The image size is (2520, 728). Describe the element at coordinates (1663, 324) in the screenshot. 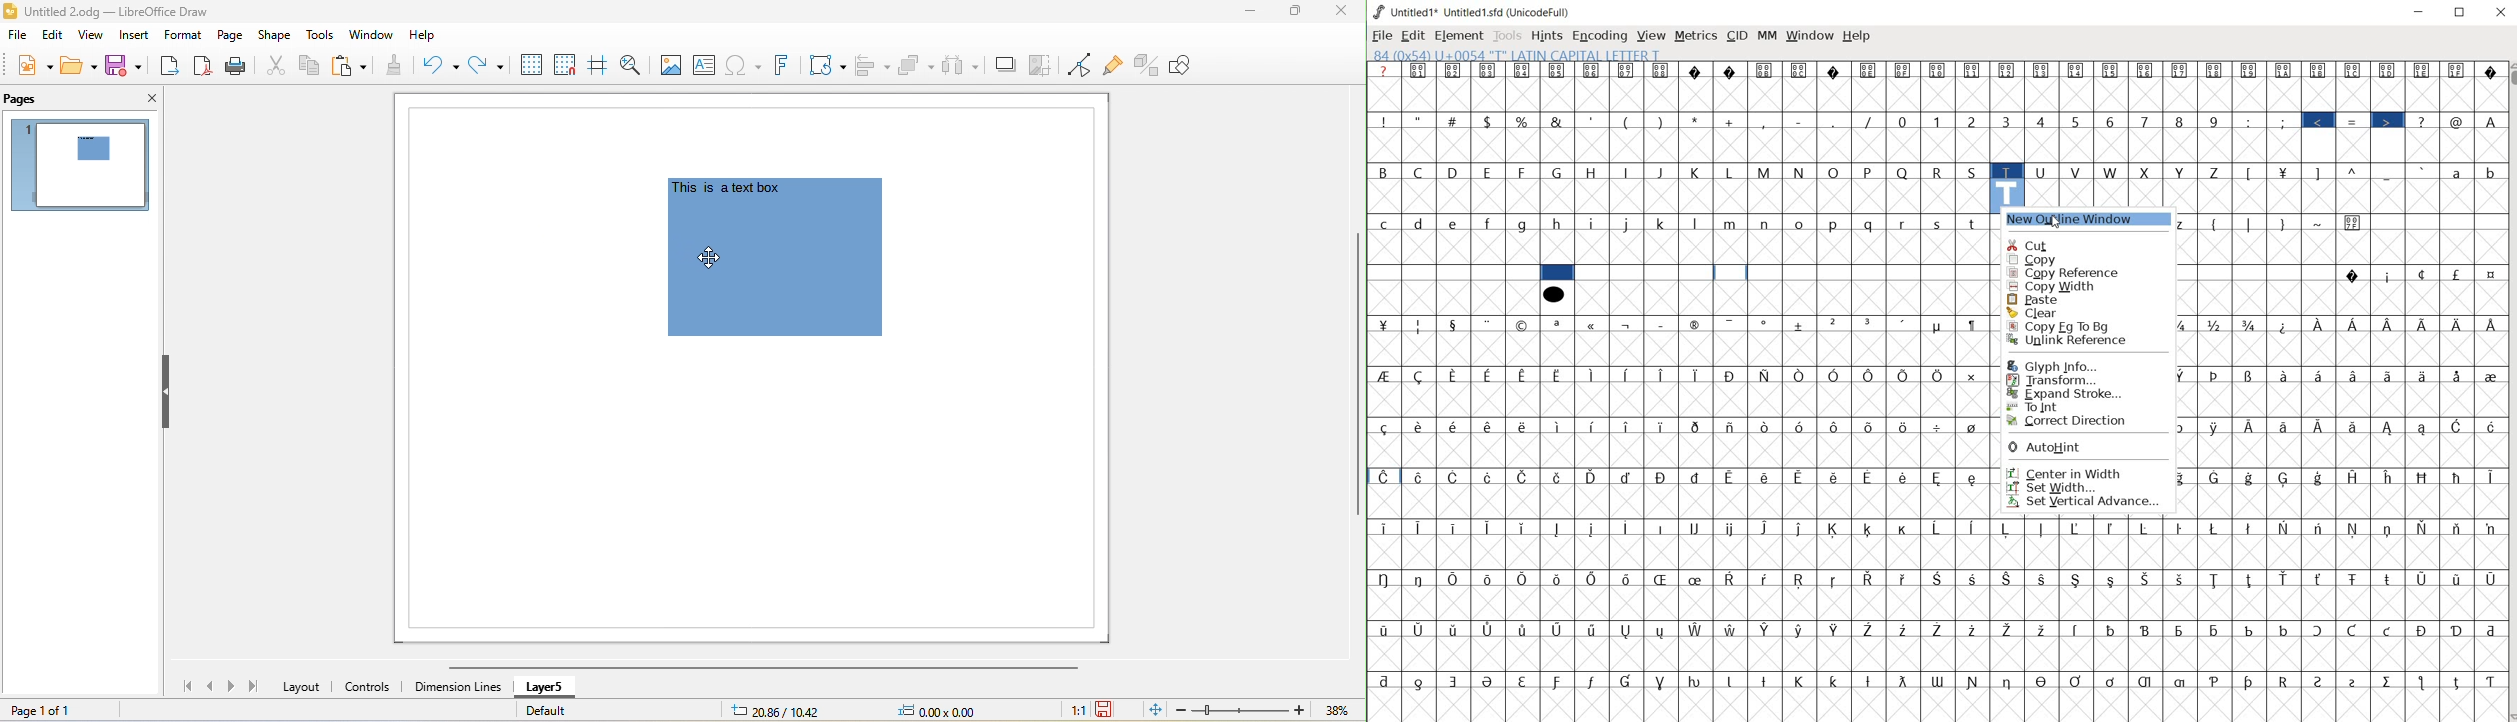

I see `Symbol` at that location.